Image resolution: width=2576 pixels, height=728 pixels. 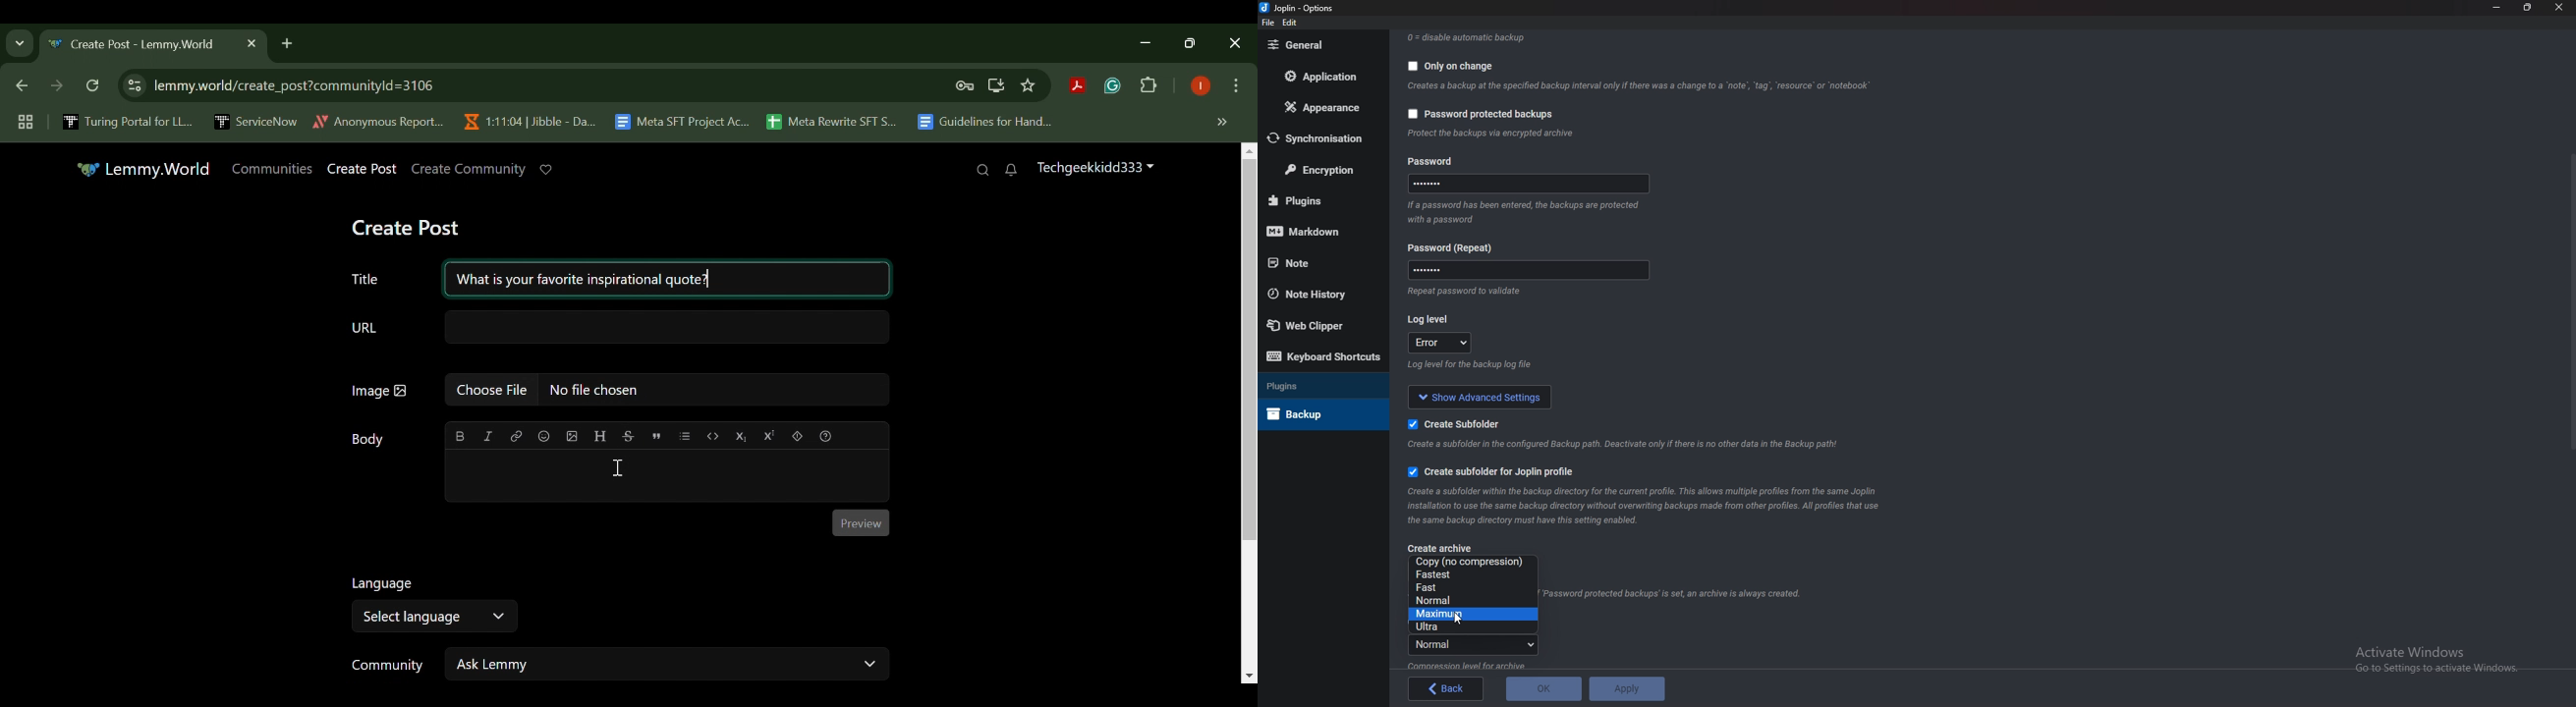 What do you see at coordinates (1469, 575) in the screenshot?
I see `Fastest` at bounding box center [1469, 575].